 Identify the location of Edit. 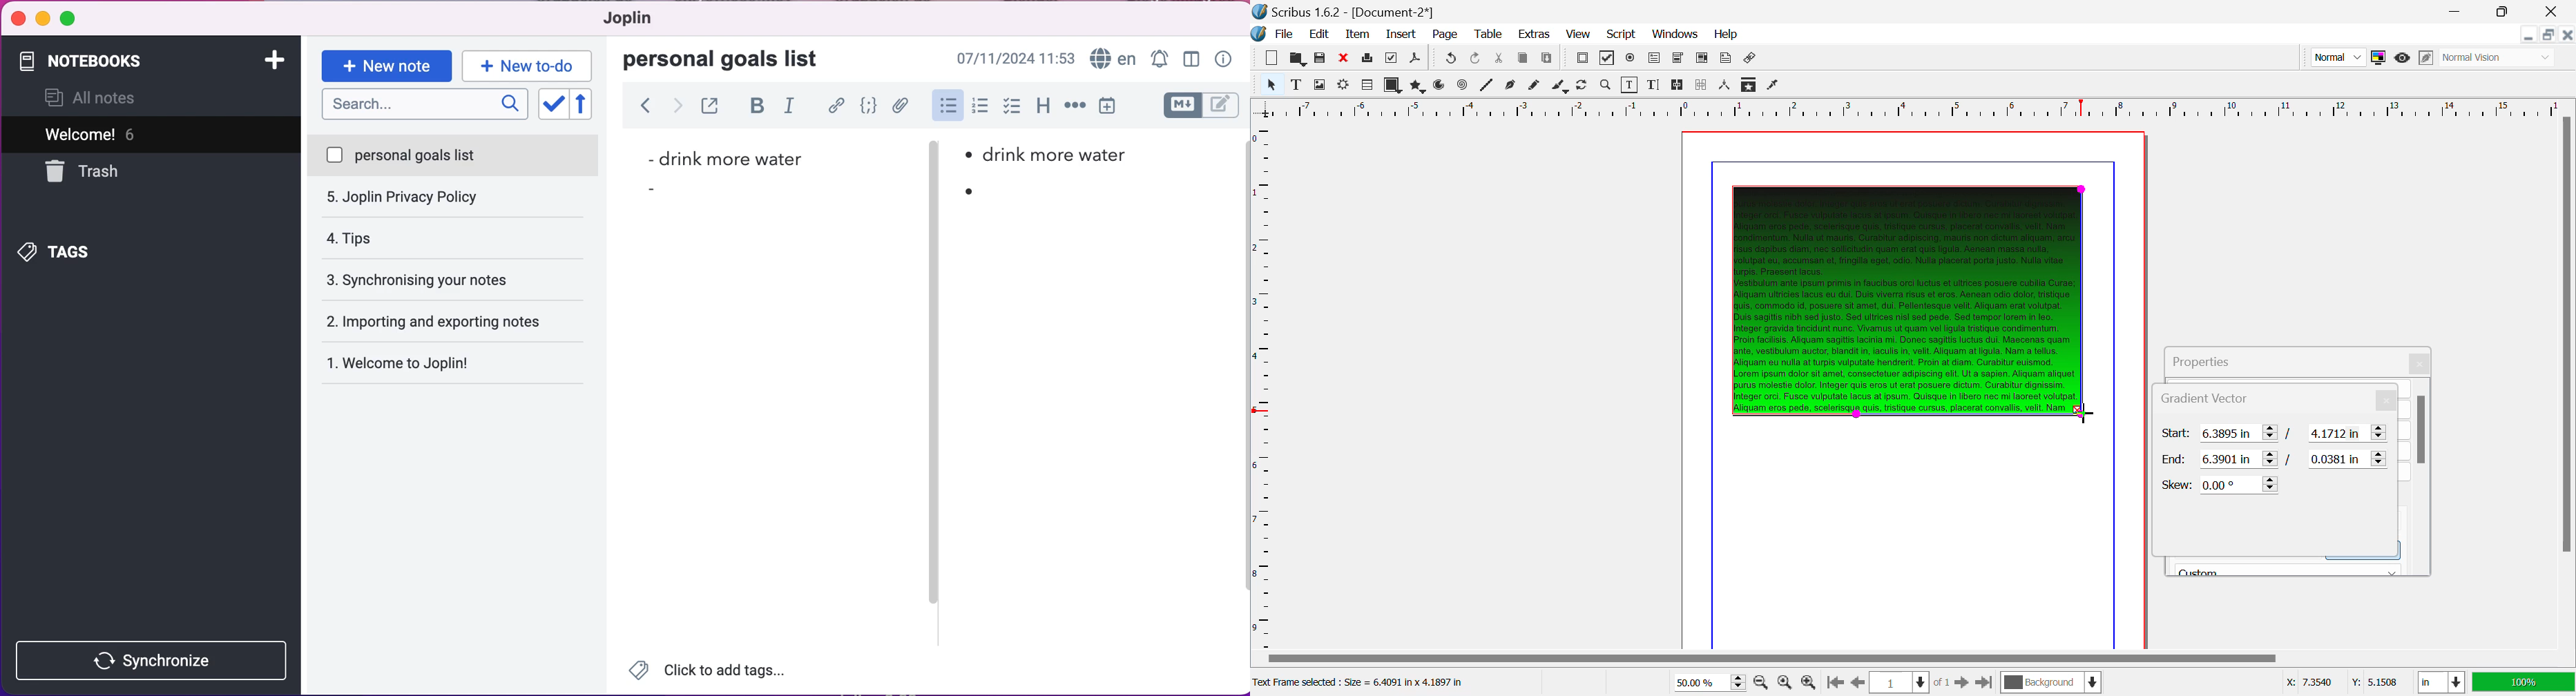
(1316, 35).